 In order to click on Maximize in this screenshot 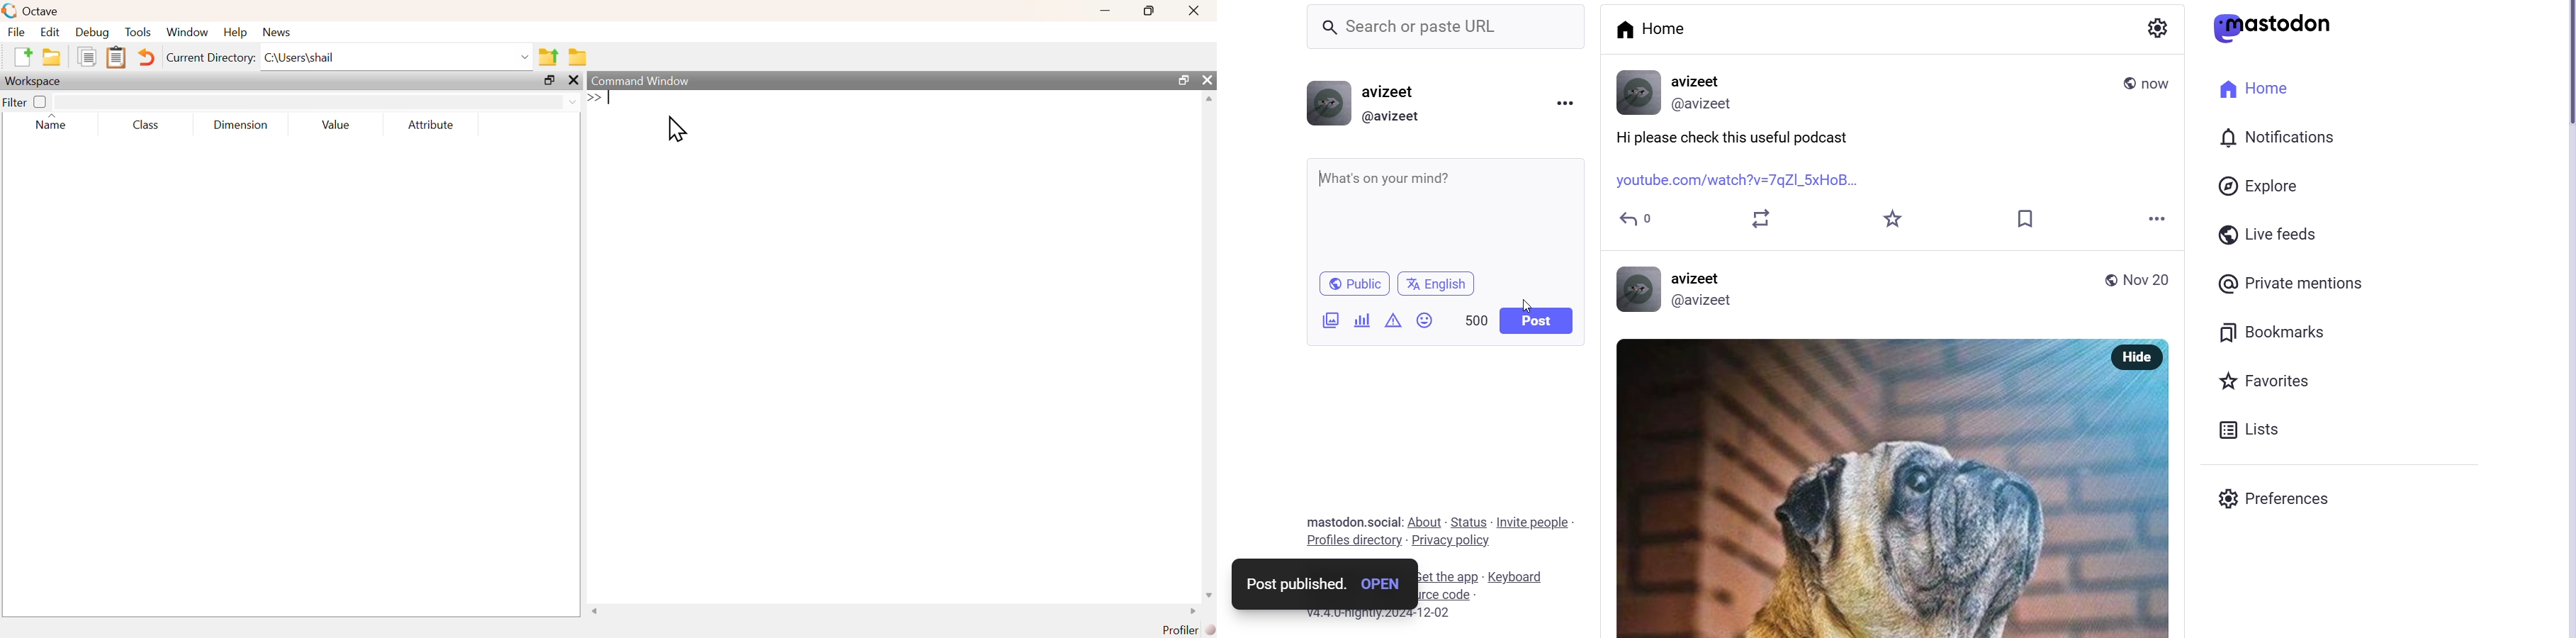, I will do `click(1151, 10)`.